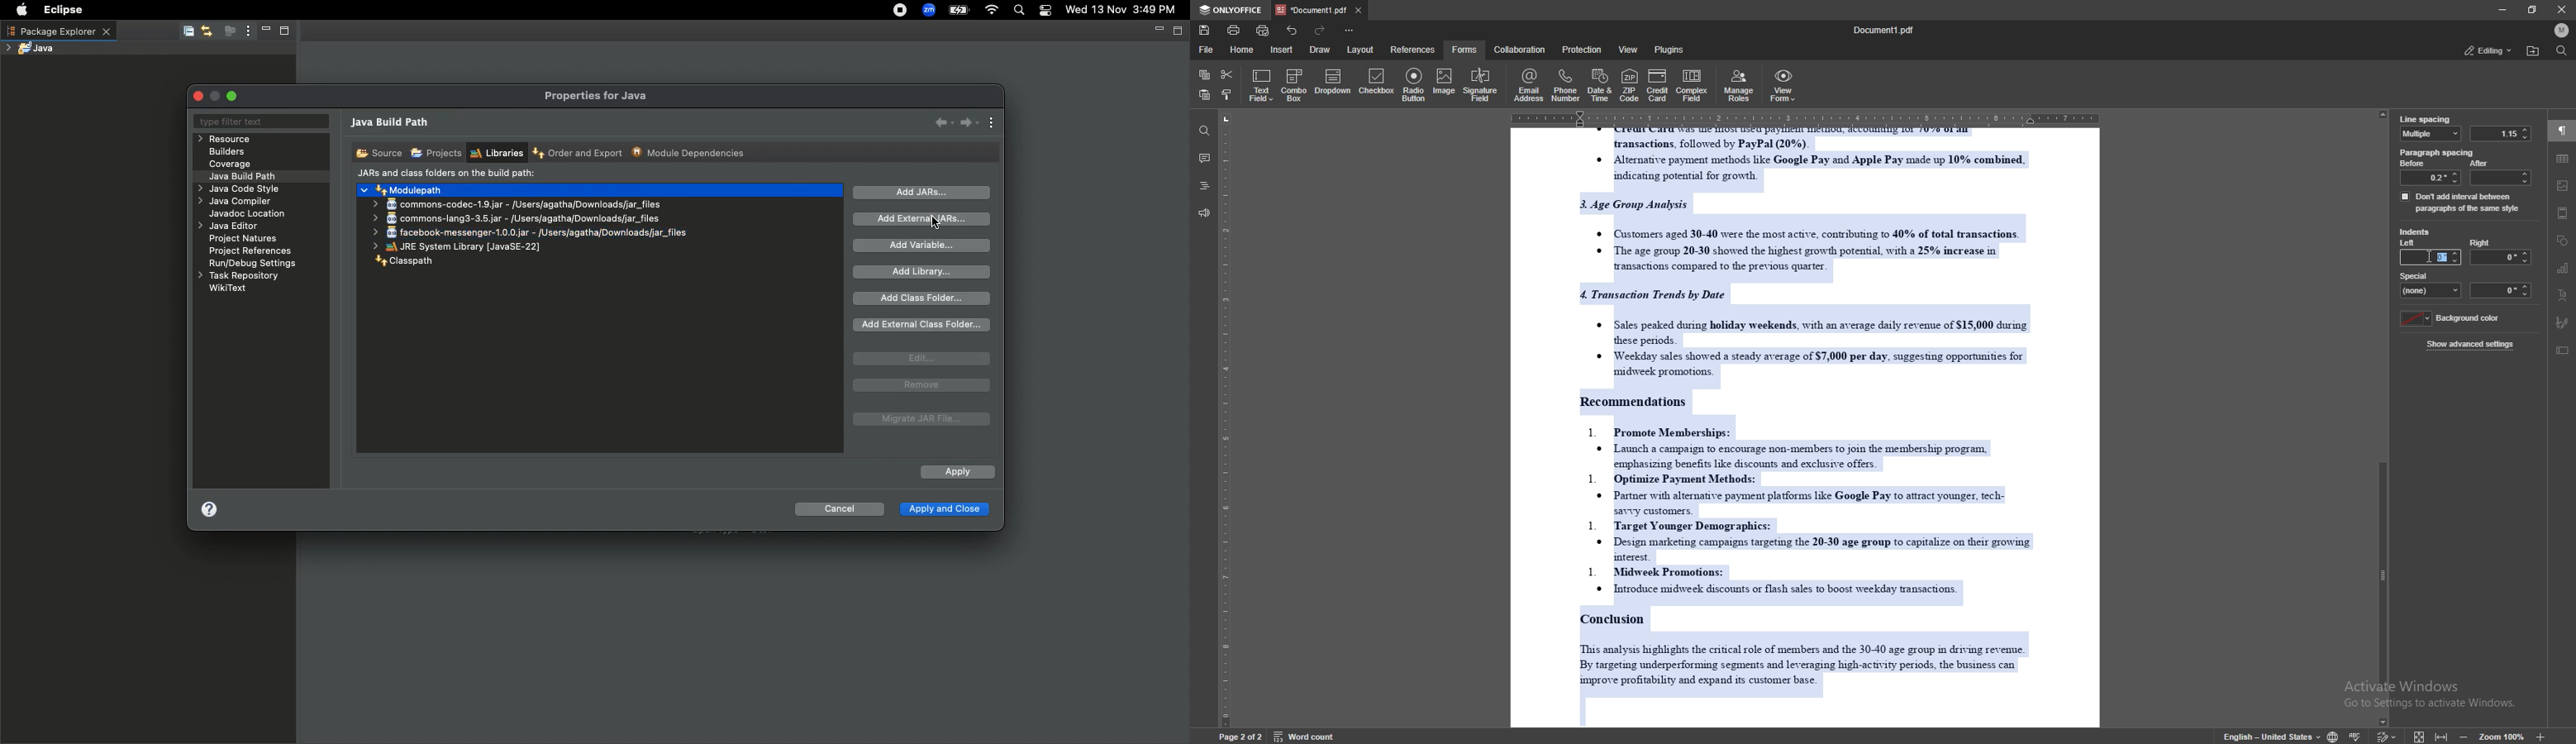  Describe the element at coordinates (1784, 85) in the screenshot. I see `view form` at that location.